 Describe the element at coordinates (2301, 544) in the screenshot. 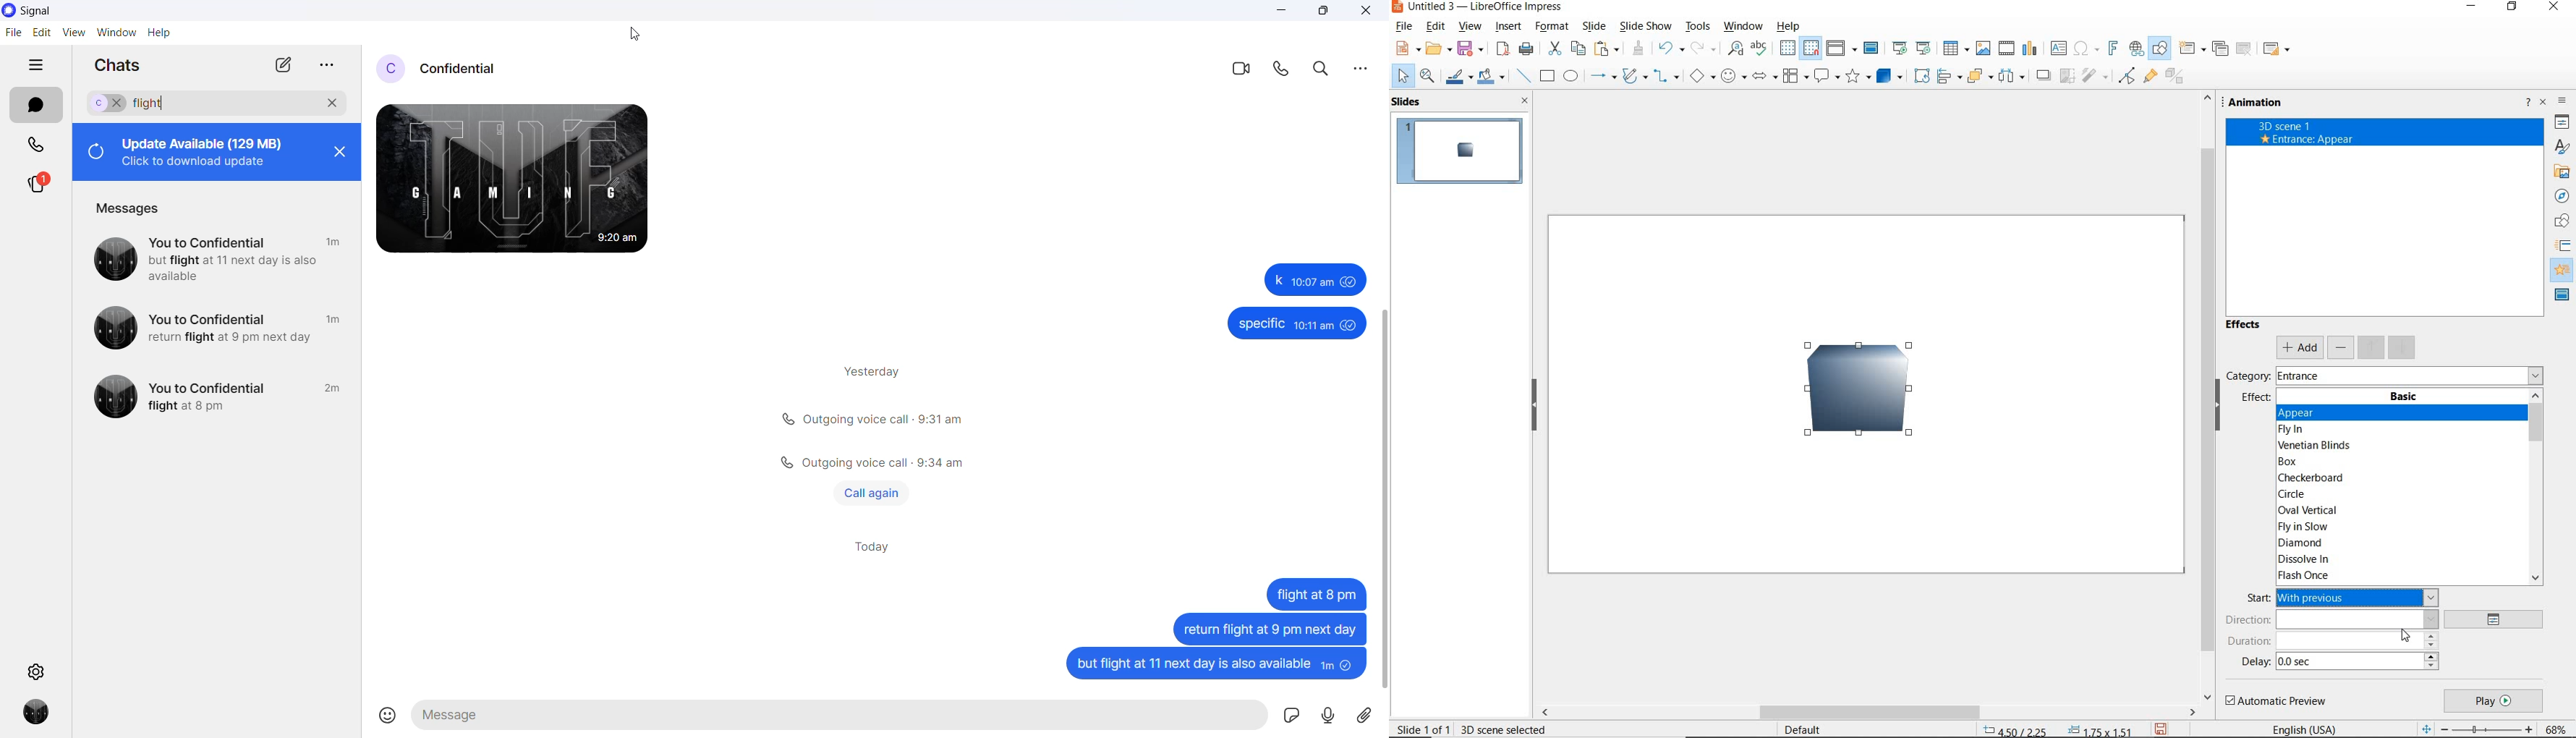

I see `DIAMOND` at that location.